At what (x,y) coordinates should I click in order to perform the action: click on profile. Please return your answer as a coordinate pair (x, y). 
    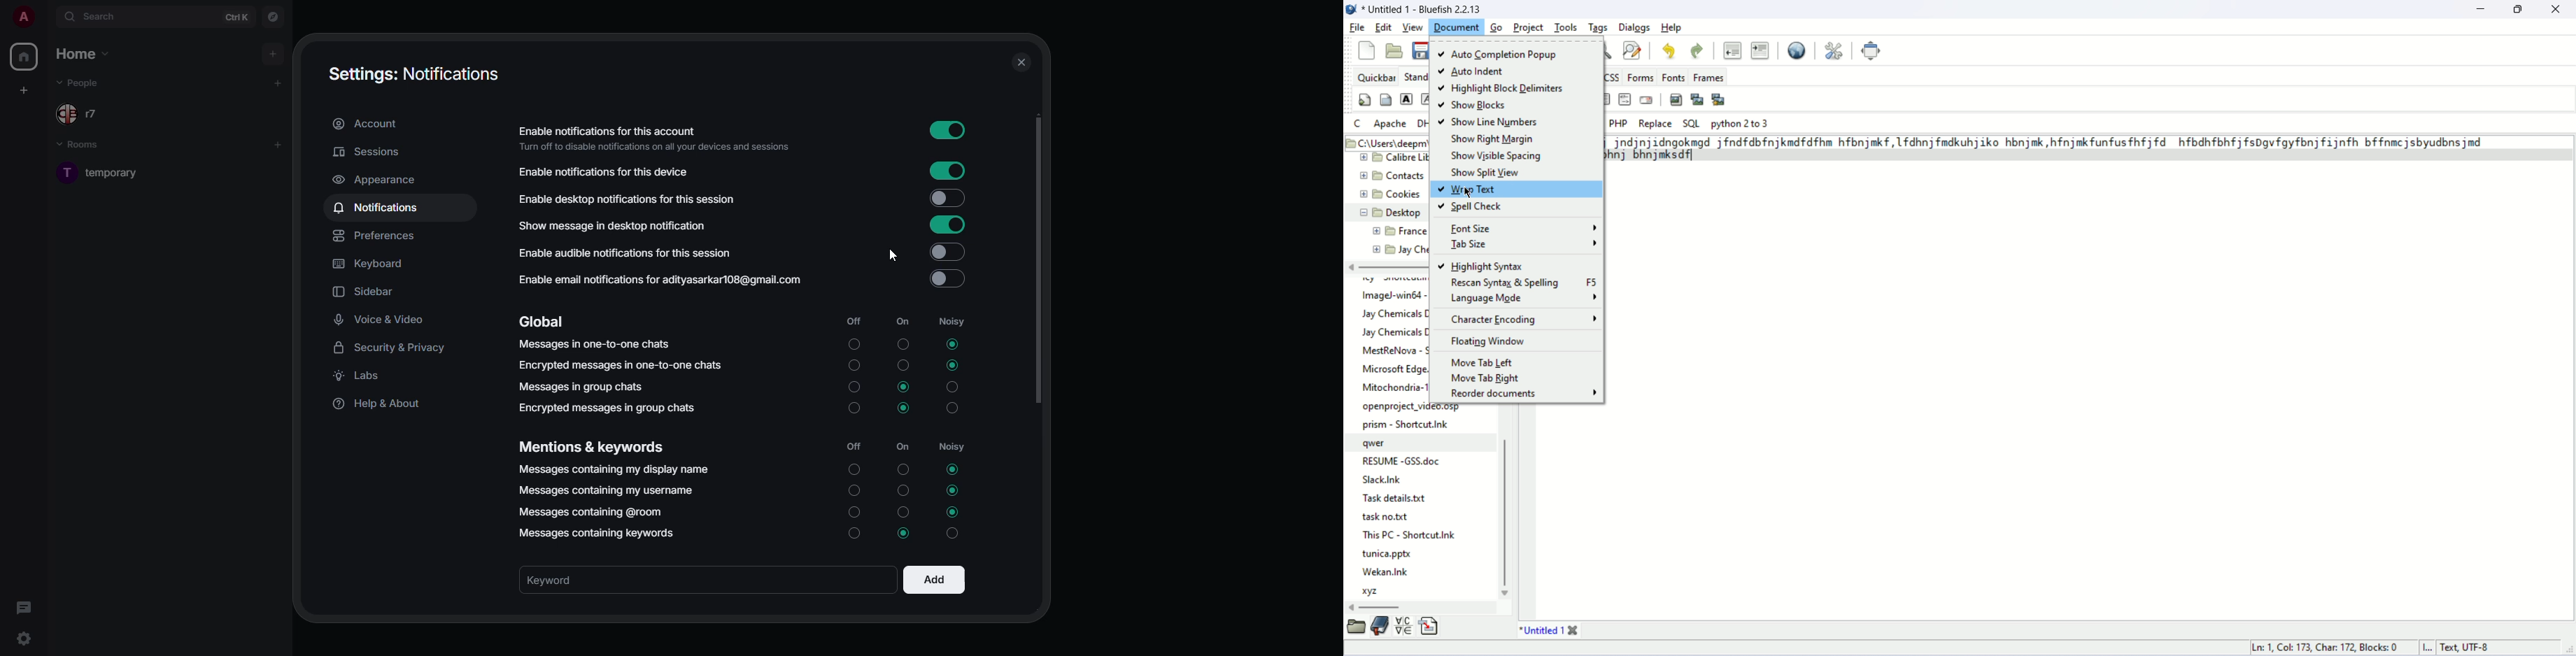
    Looking at the image, I should click on (22, 16).